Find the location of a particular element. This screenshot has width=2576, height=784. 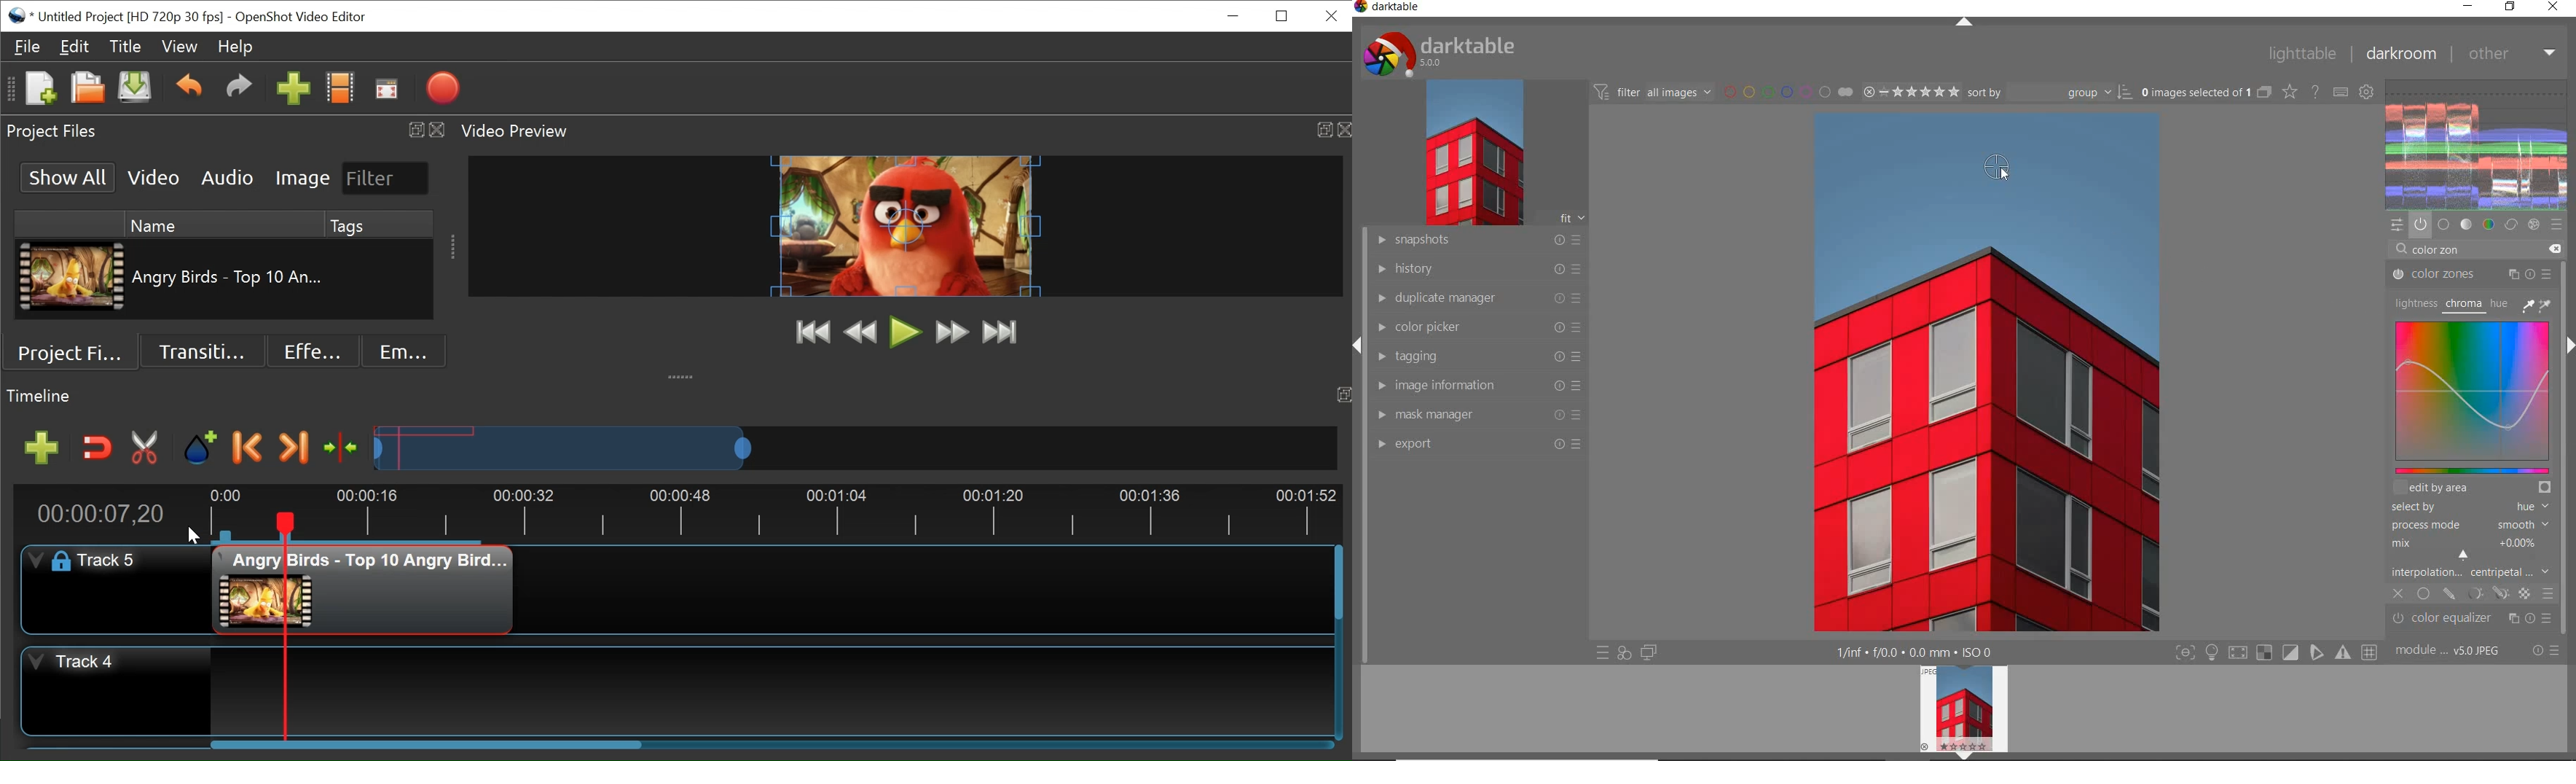

change type of overlays is located at coordinates (2291, 93).